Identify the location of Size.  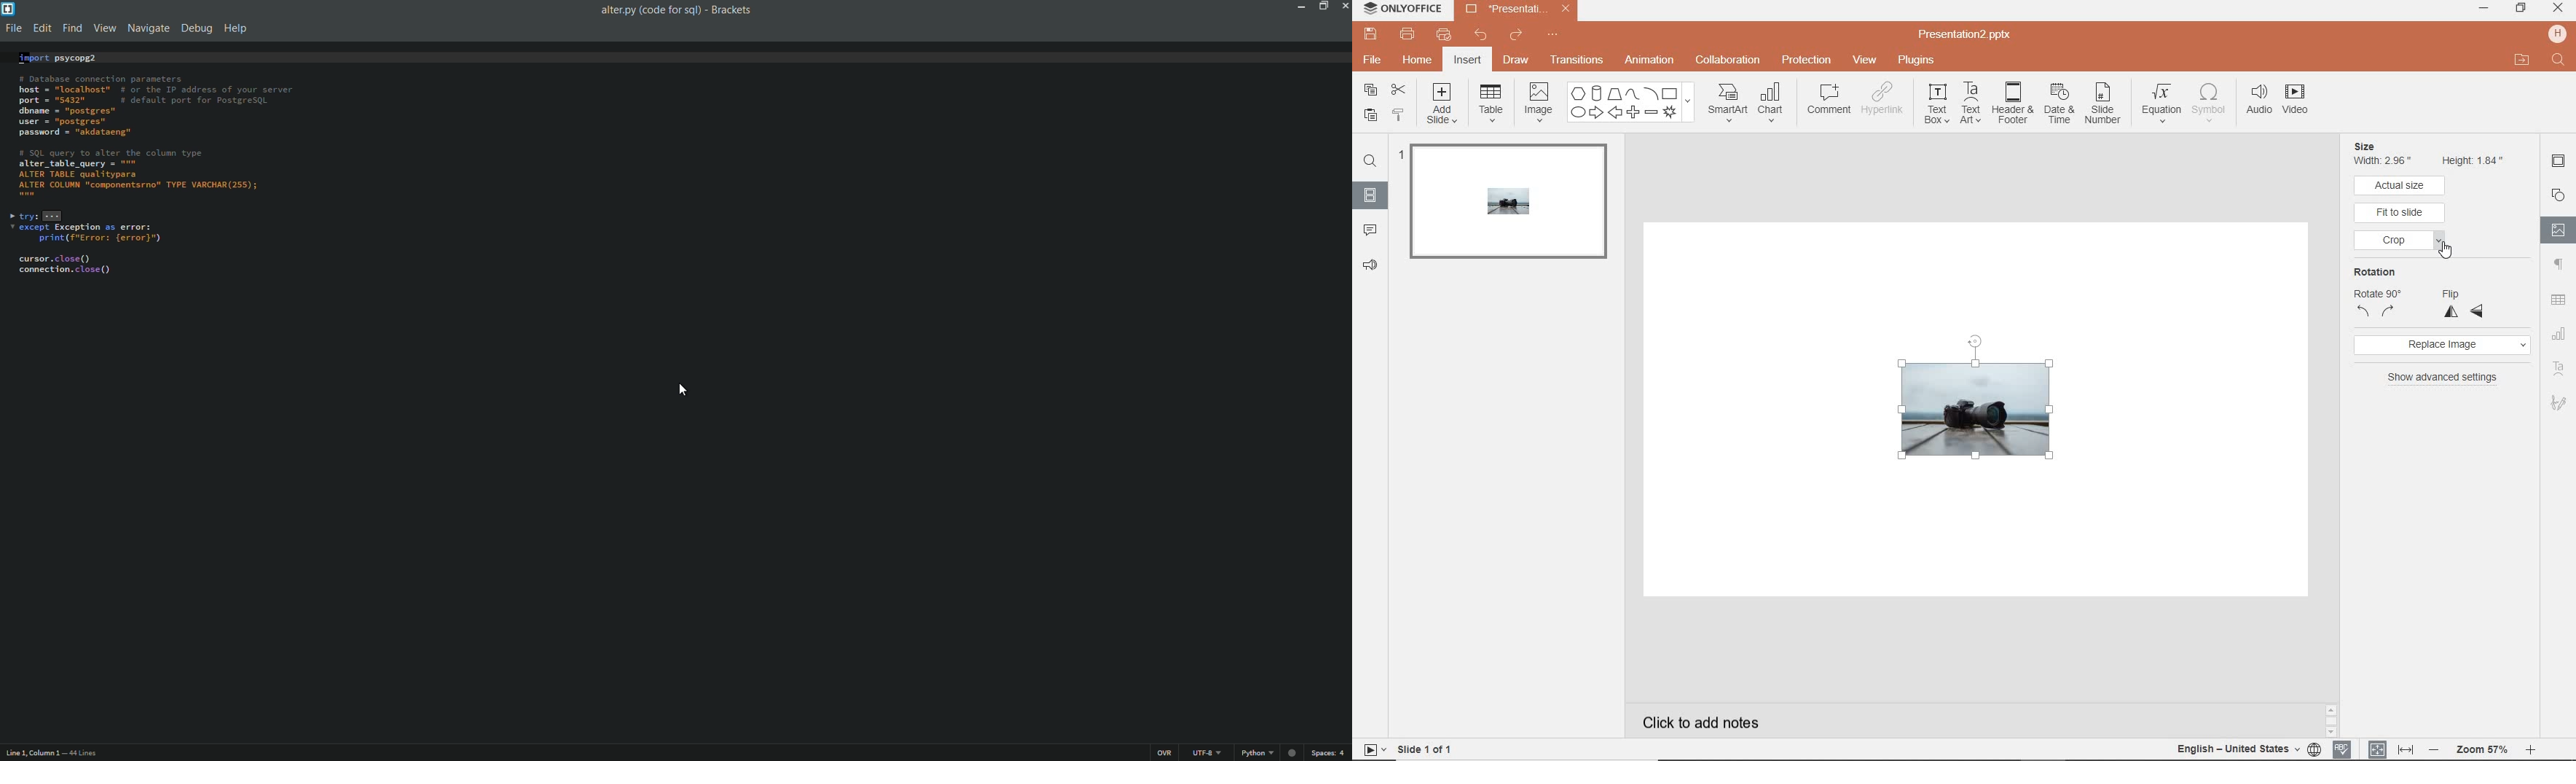
(2382, 146).